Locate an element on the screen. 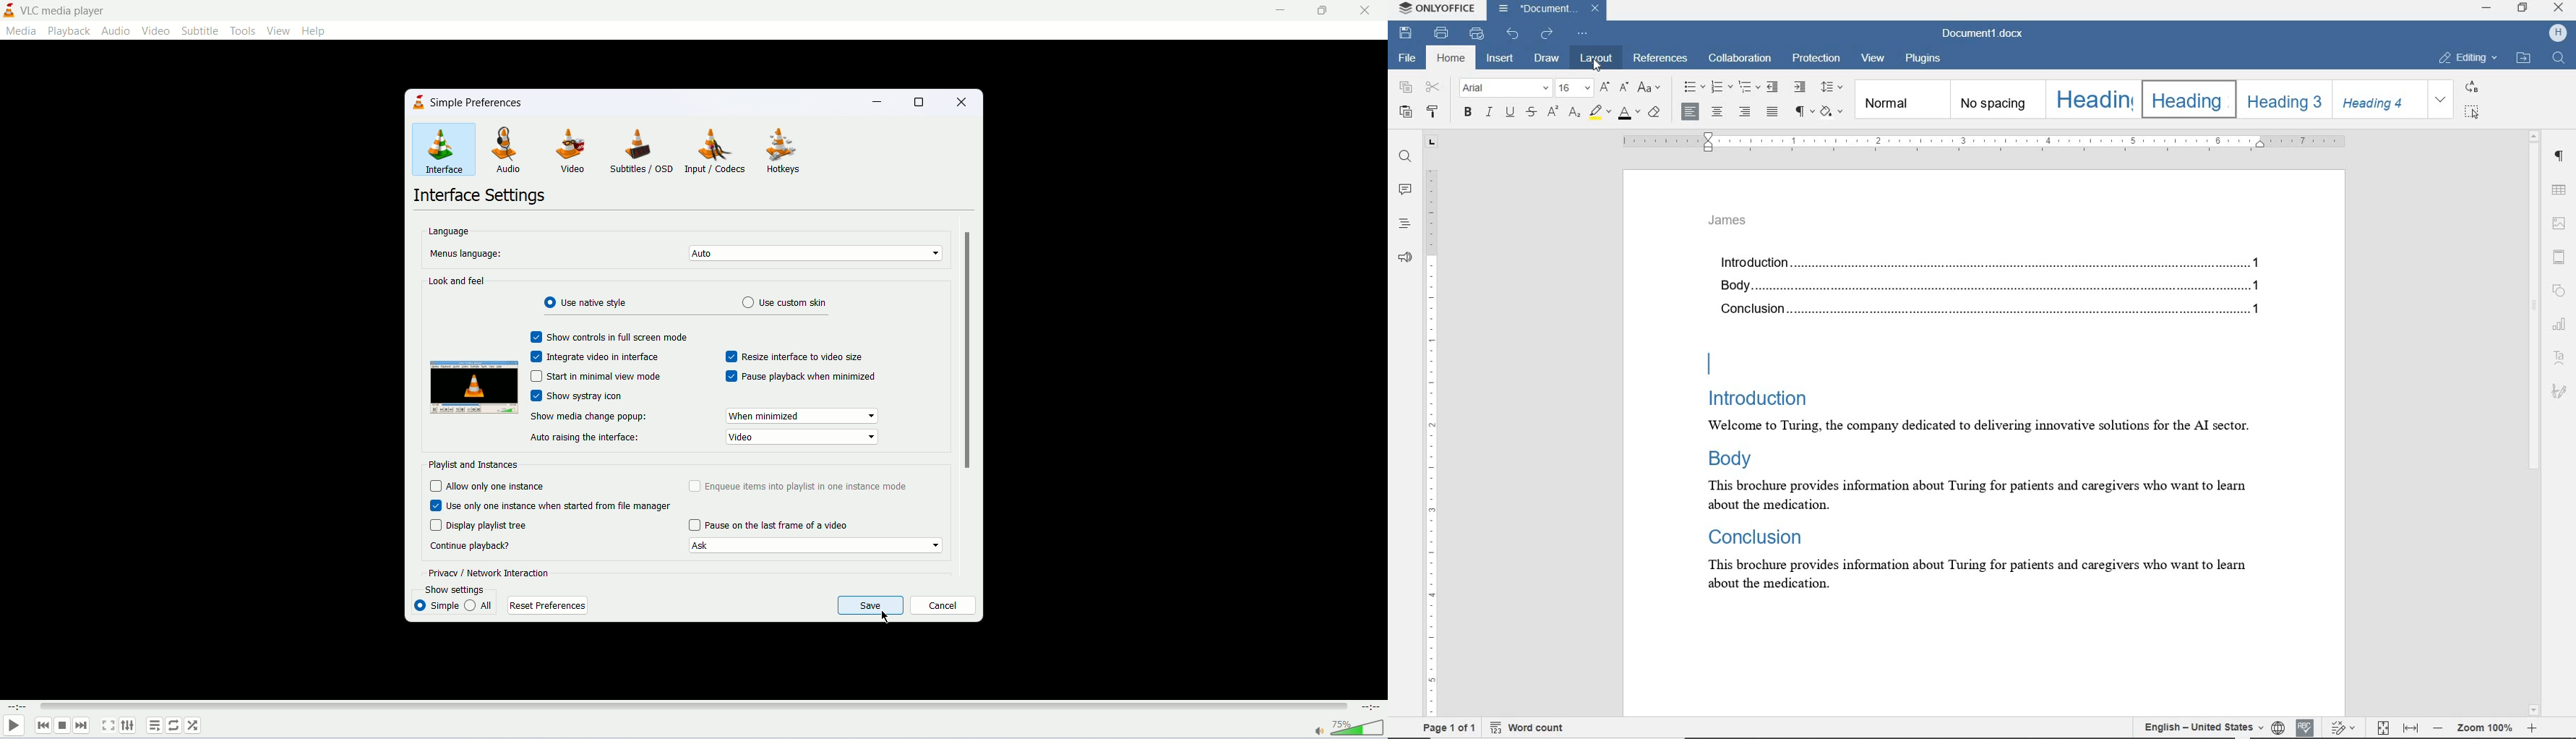  fit to width is located at coordinates (2412, 727).